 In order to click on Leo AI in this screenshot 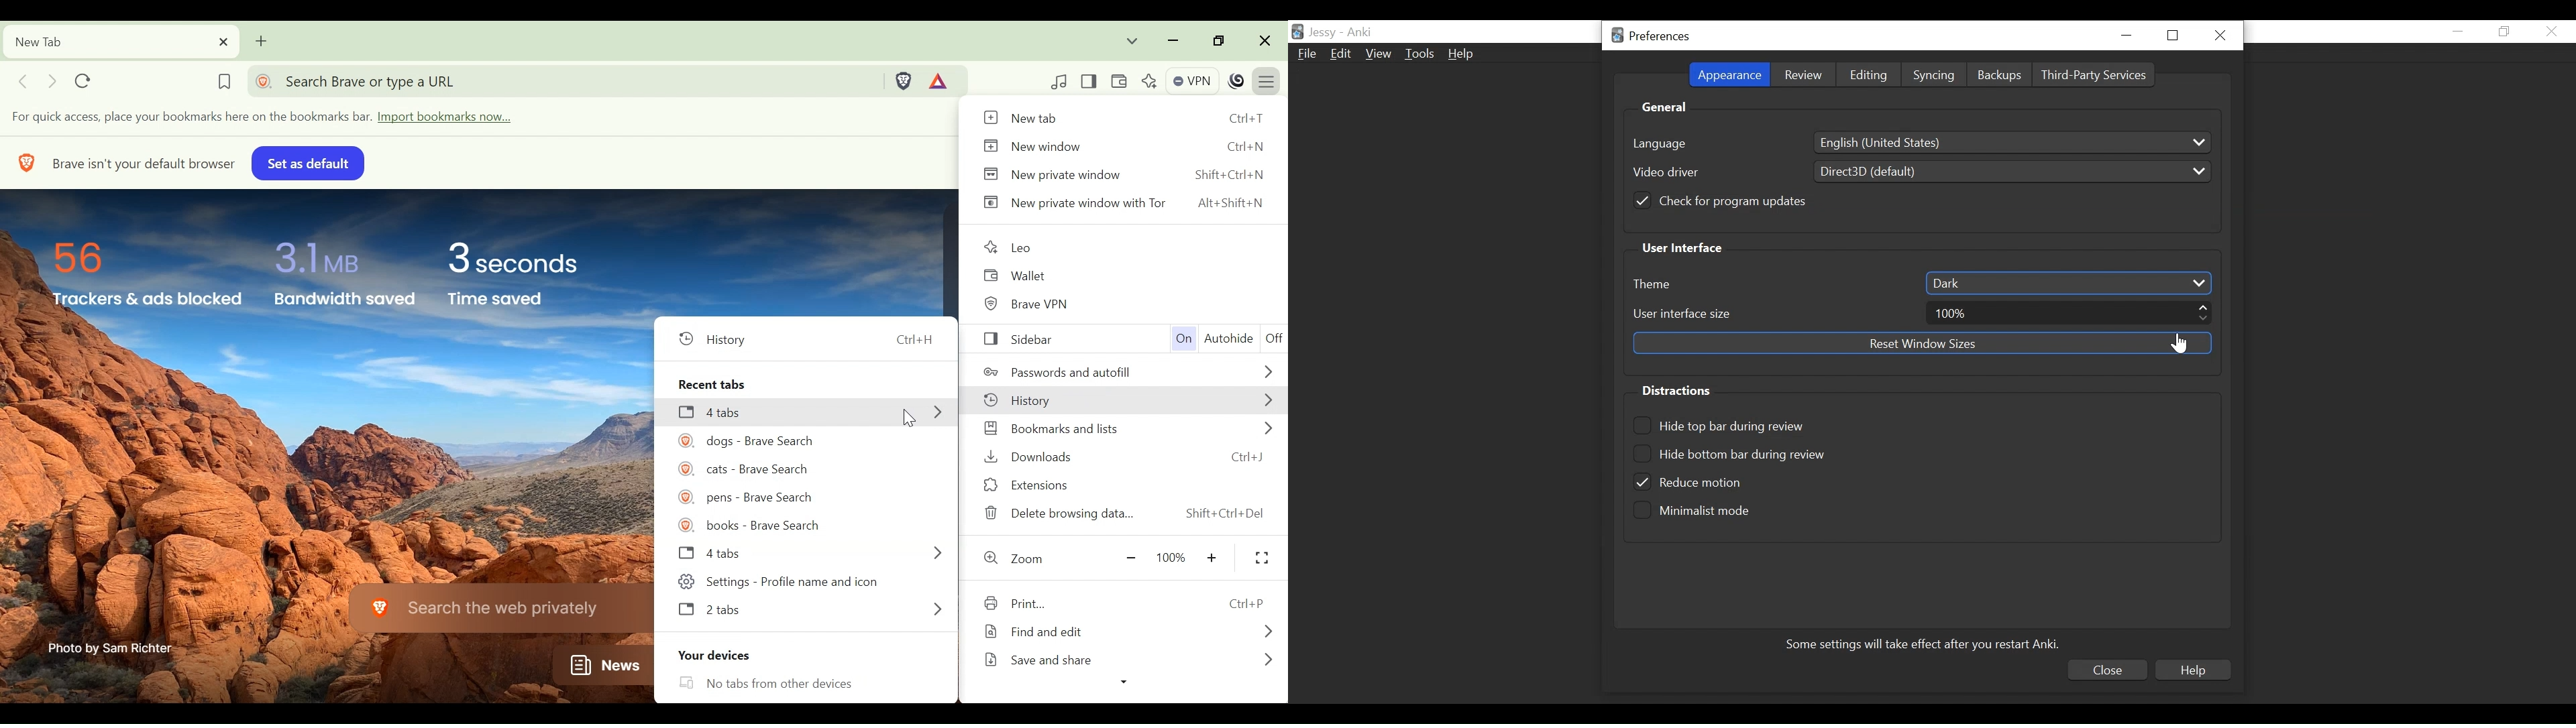, I will do `click(1148, 80)`.